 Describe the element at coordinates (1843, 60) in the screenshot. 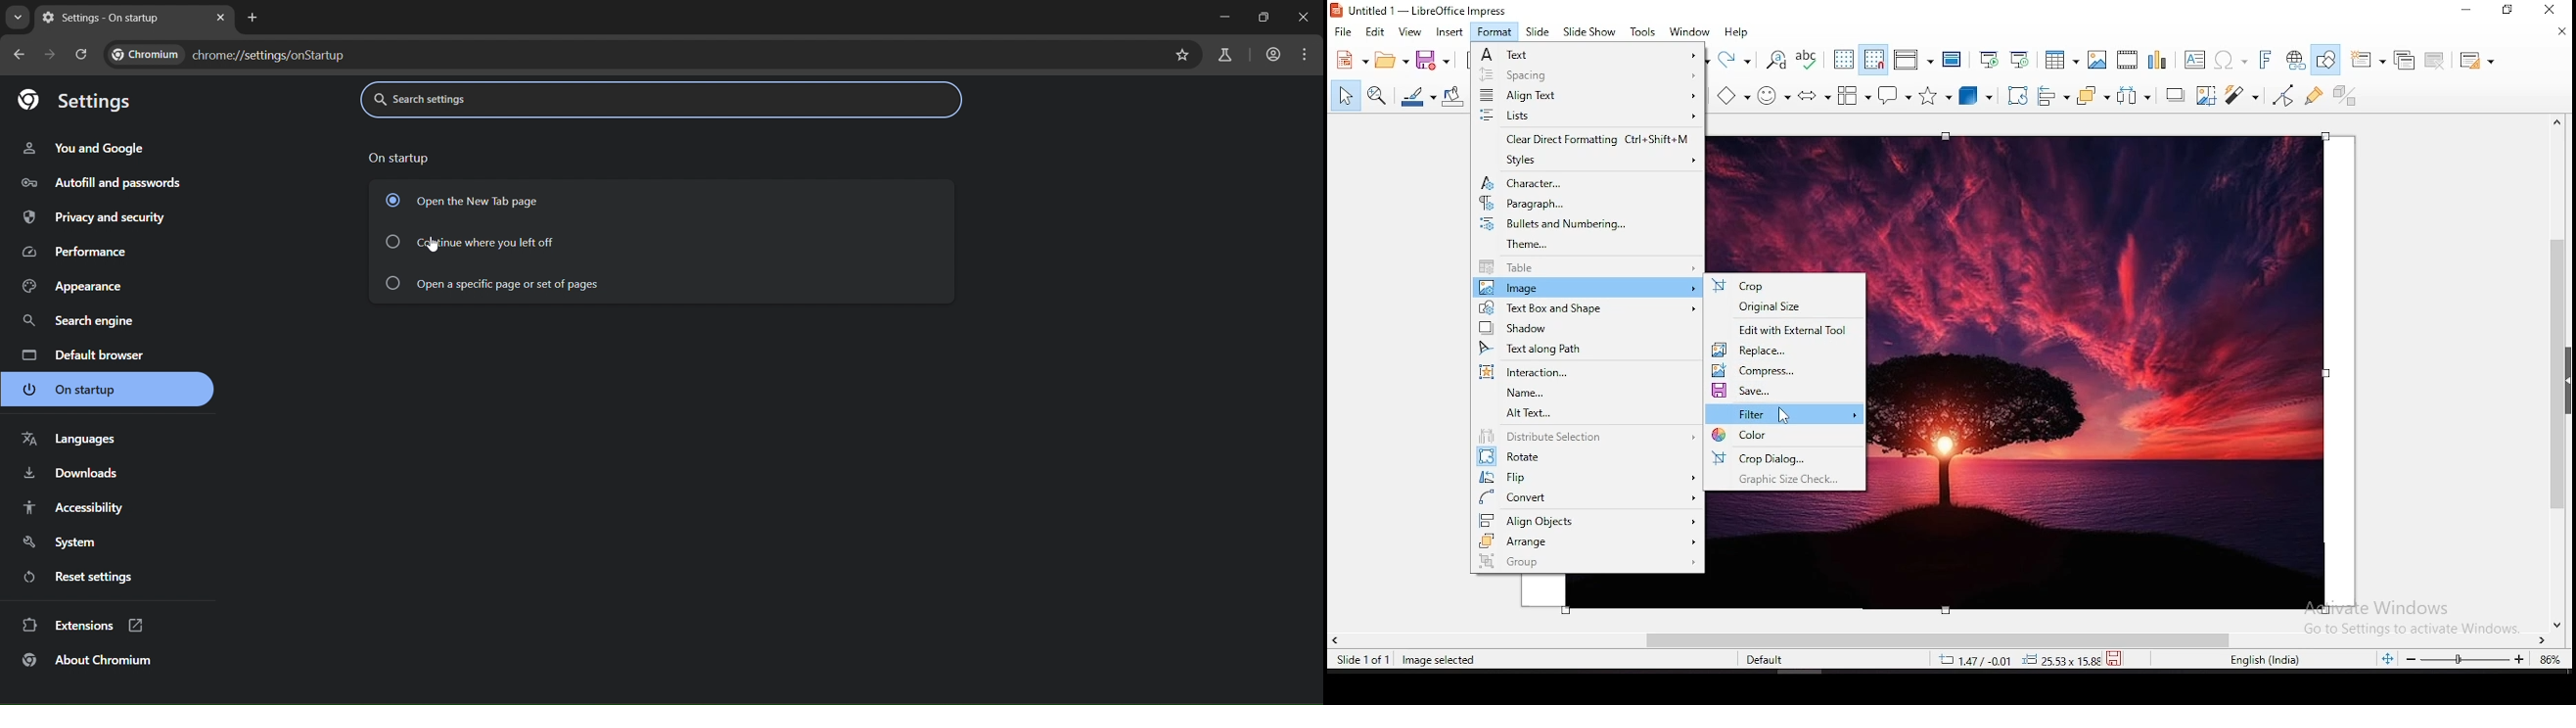

I see `display grid` at that location.